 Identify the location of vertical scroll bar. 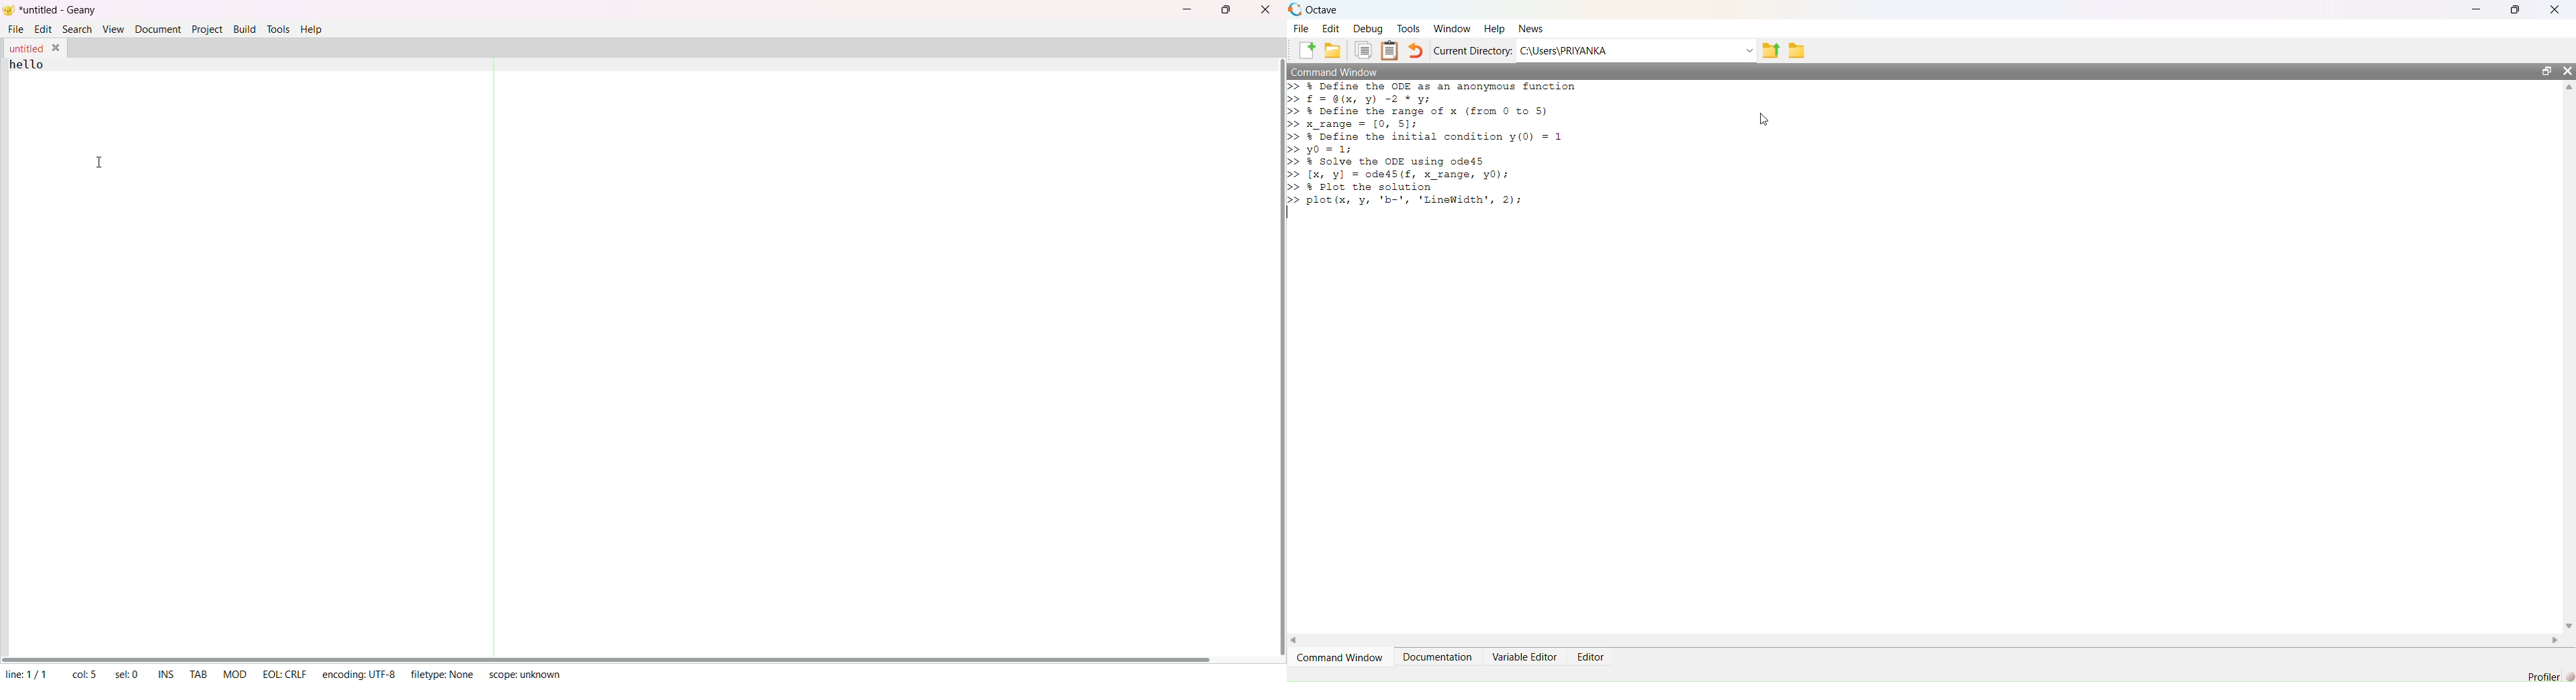
(2568, 356).